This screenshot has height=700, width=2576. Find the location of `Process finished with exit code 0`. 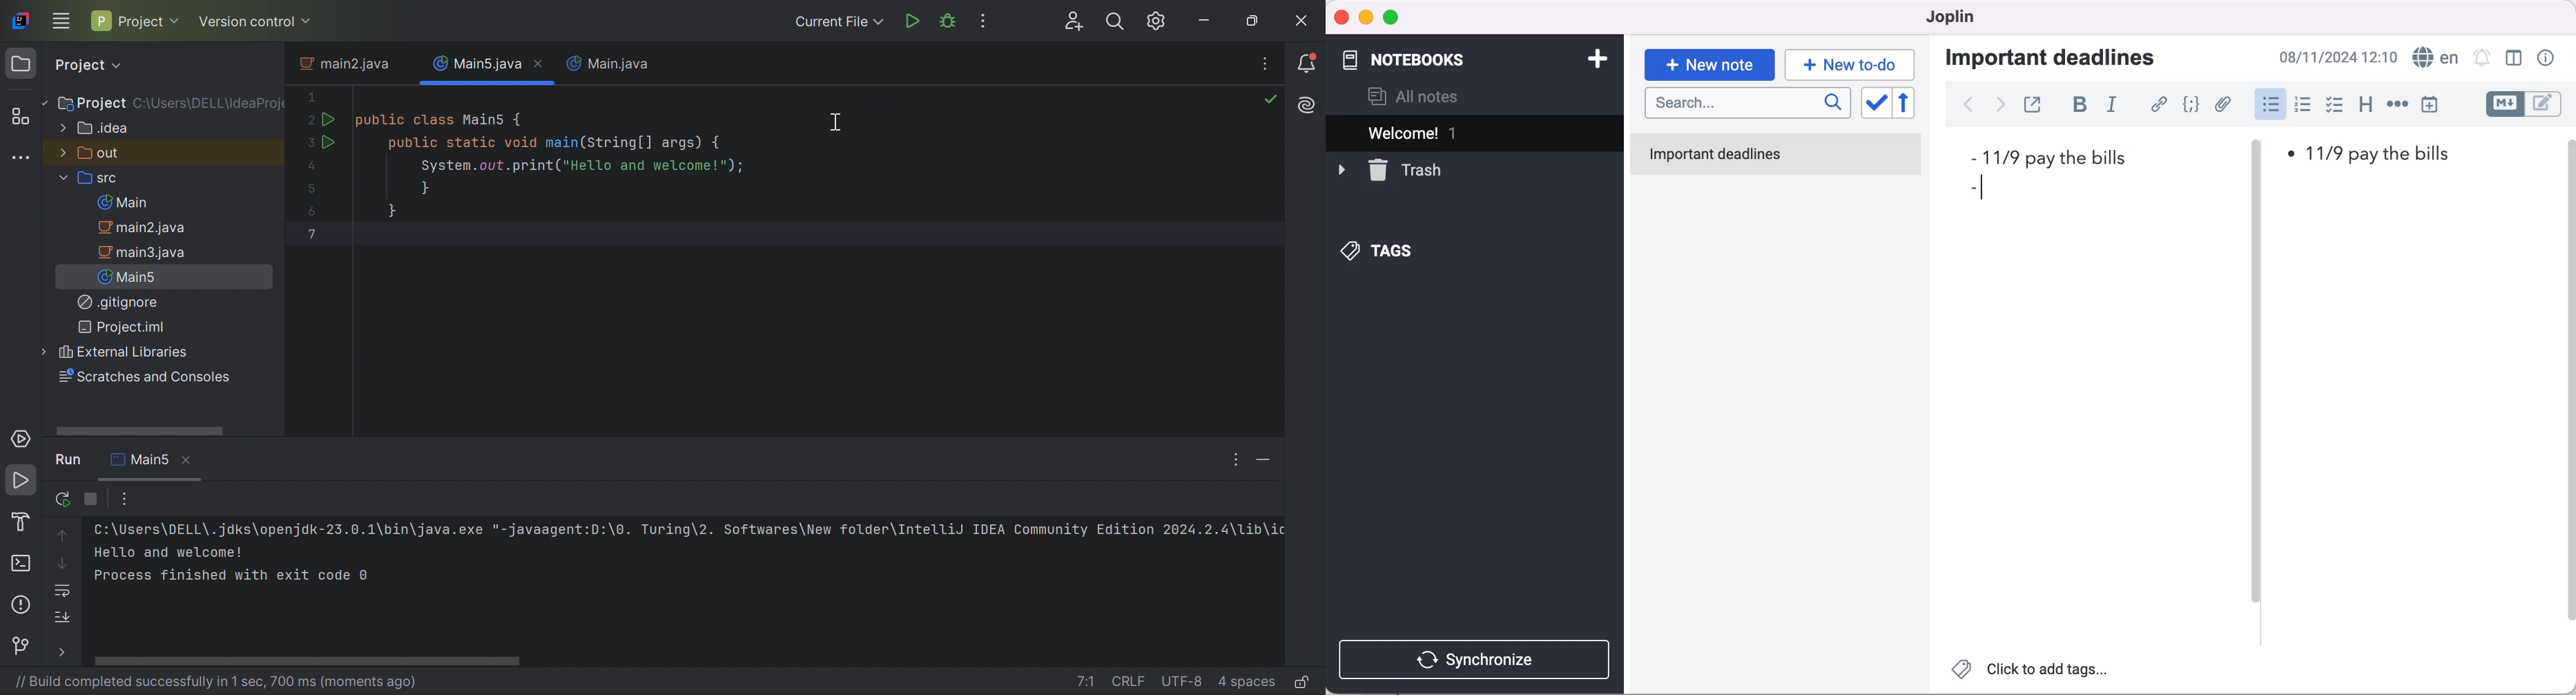

Process finished with exit code 0 is located at coordinates (236, 577).